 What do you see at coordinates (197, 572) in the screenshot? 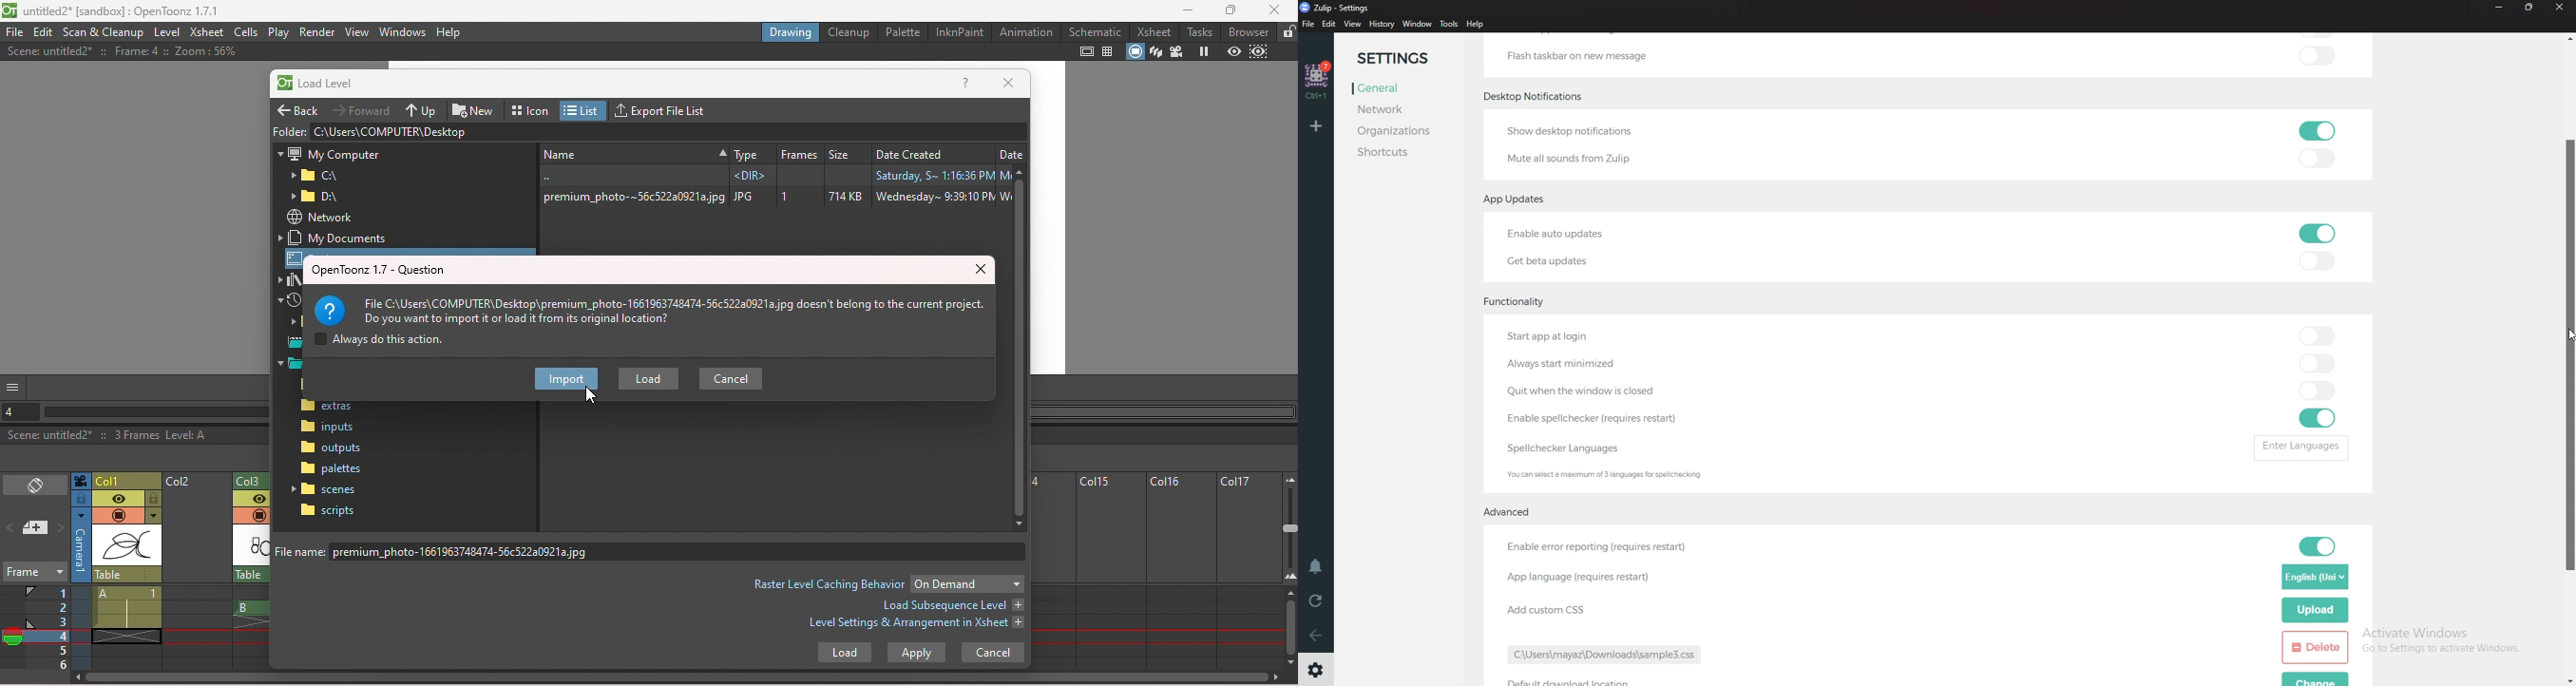
I see `column 2` at bounding box center [197, 572].